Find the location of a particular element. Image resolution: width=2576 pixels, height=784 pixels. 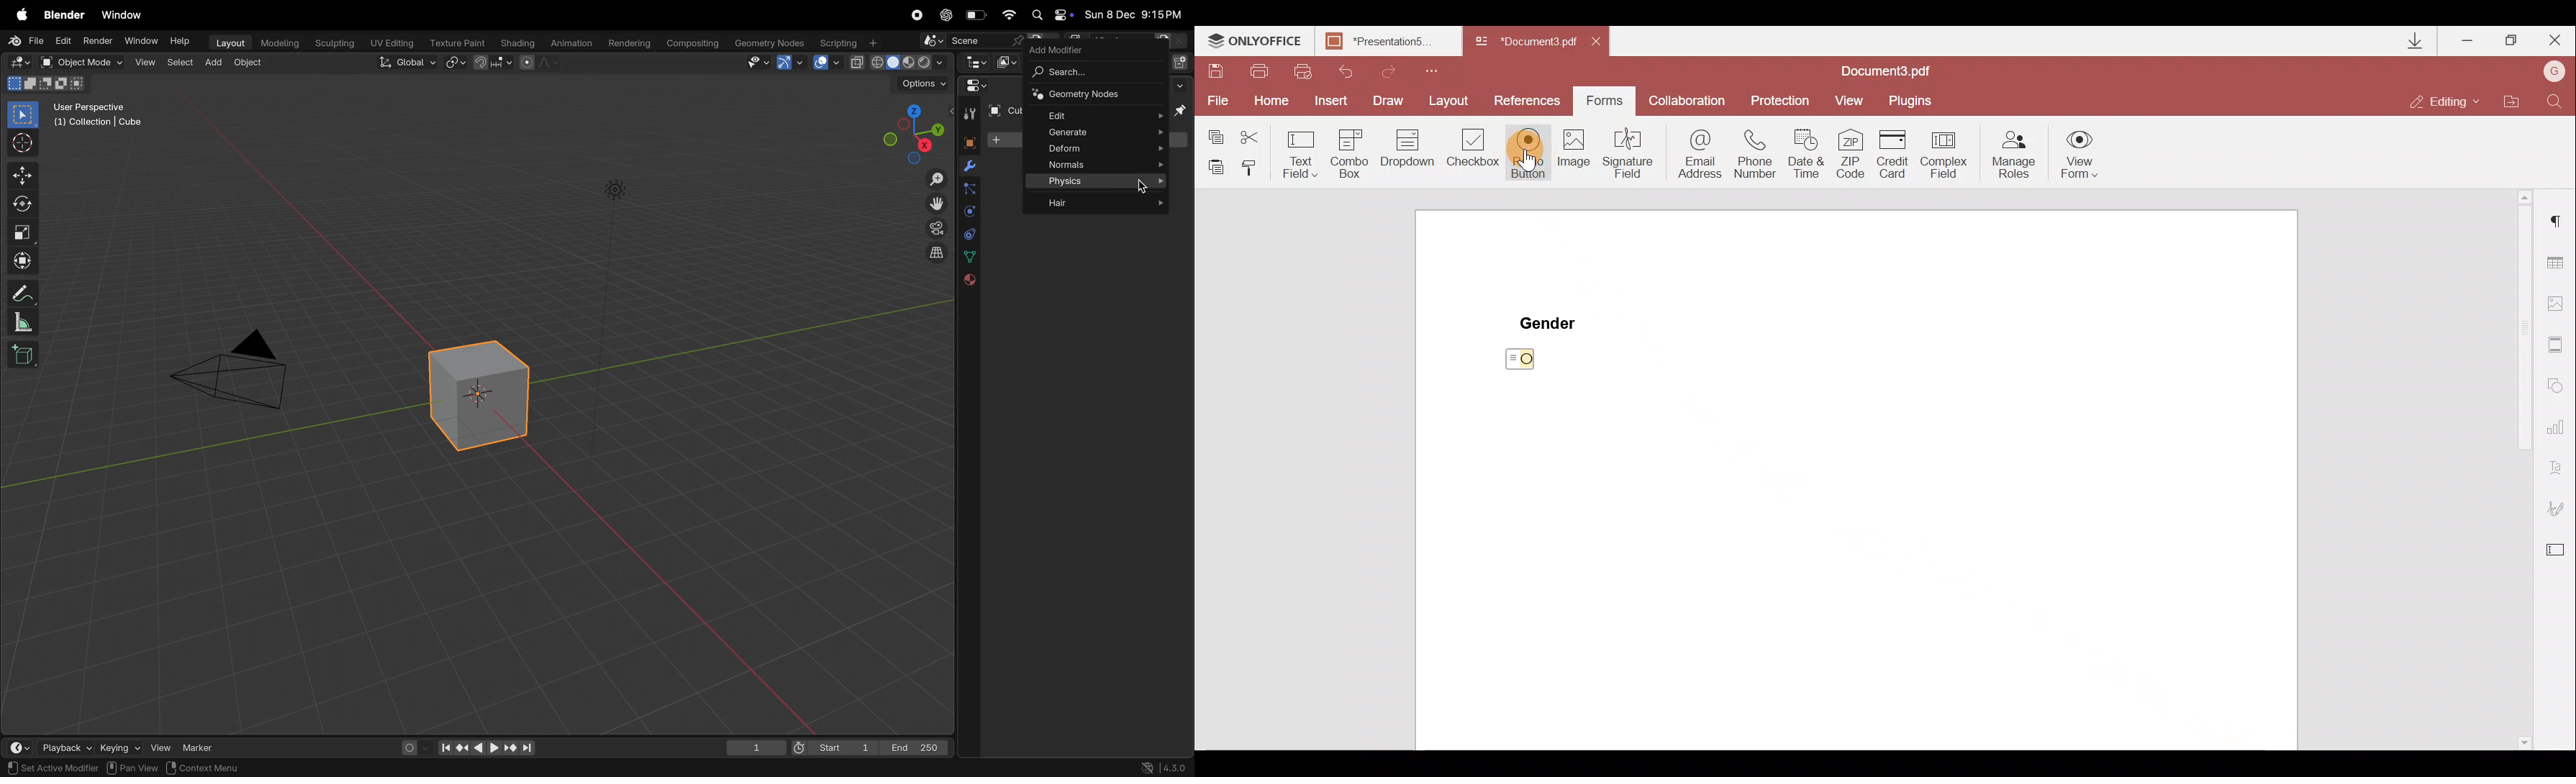

Close is located at coordinates (2555, 41).